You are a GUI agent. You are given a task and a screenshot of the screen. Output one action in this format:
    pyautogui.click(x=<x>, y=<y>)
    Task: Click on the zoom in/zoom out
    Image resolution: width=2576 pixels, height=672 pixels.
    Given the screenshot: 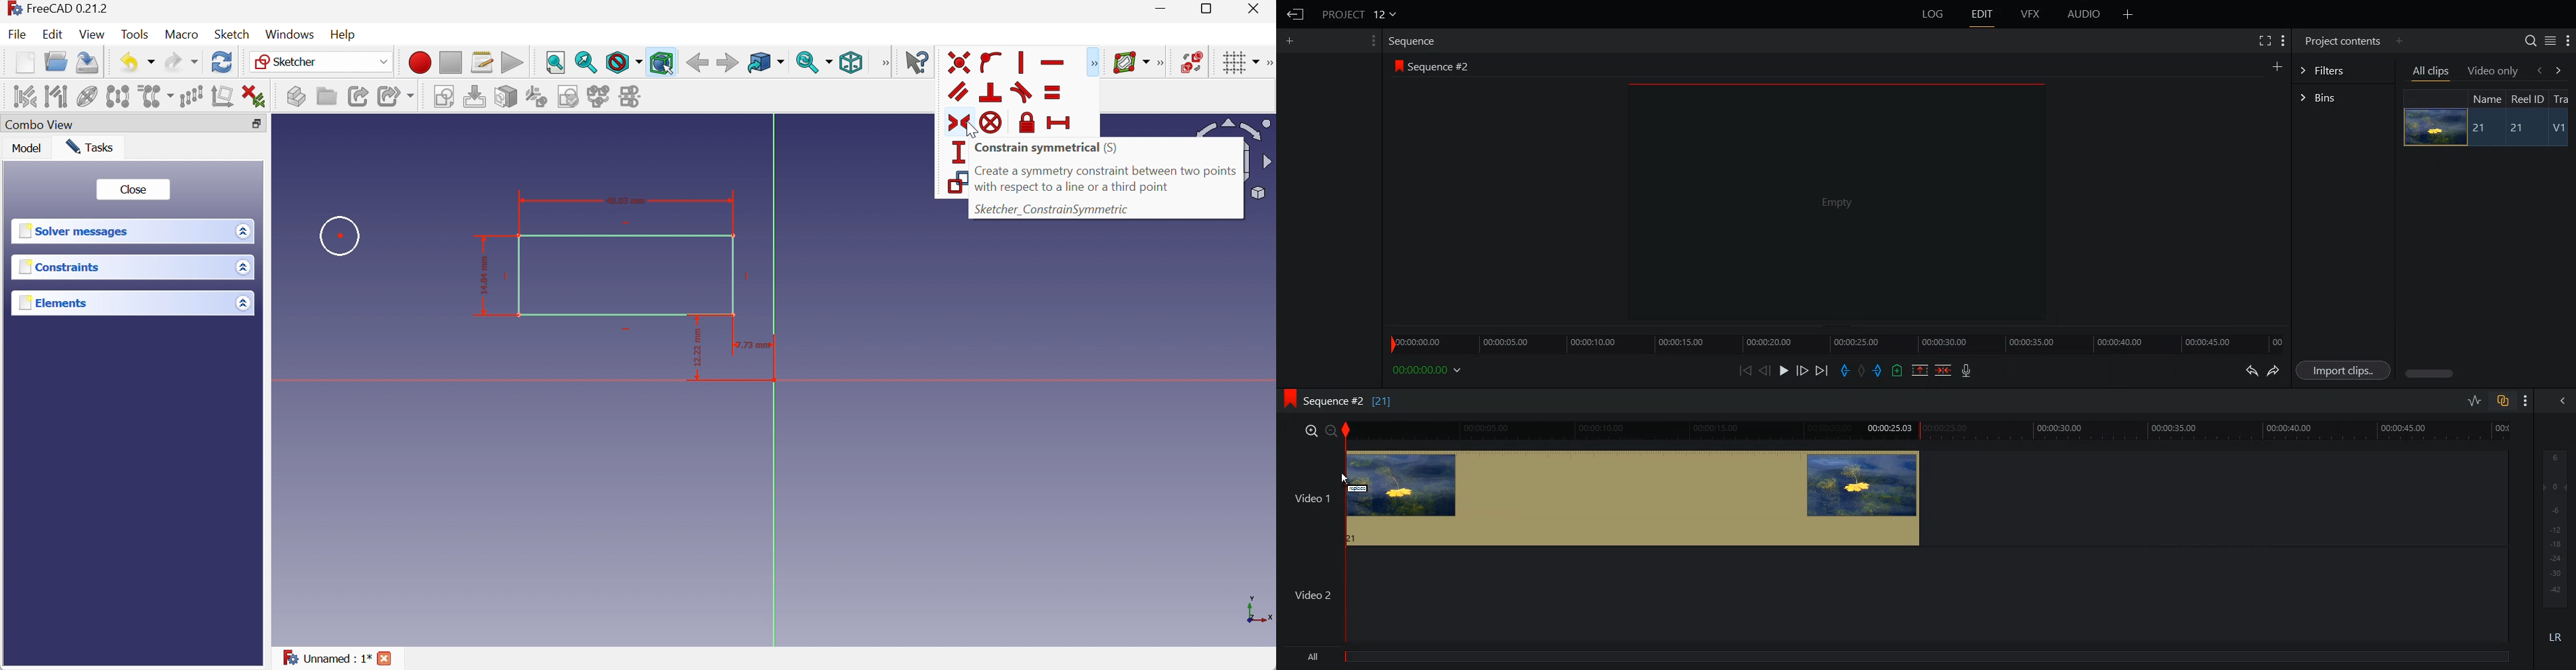 What is the action you would take?
    pyautogui.click(x=1318, y=430)
    